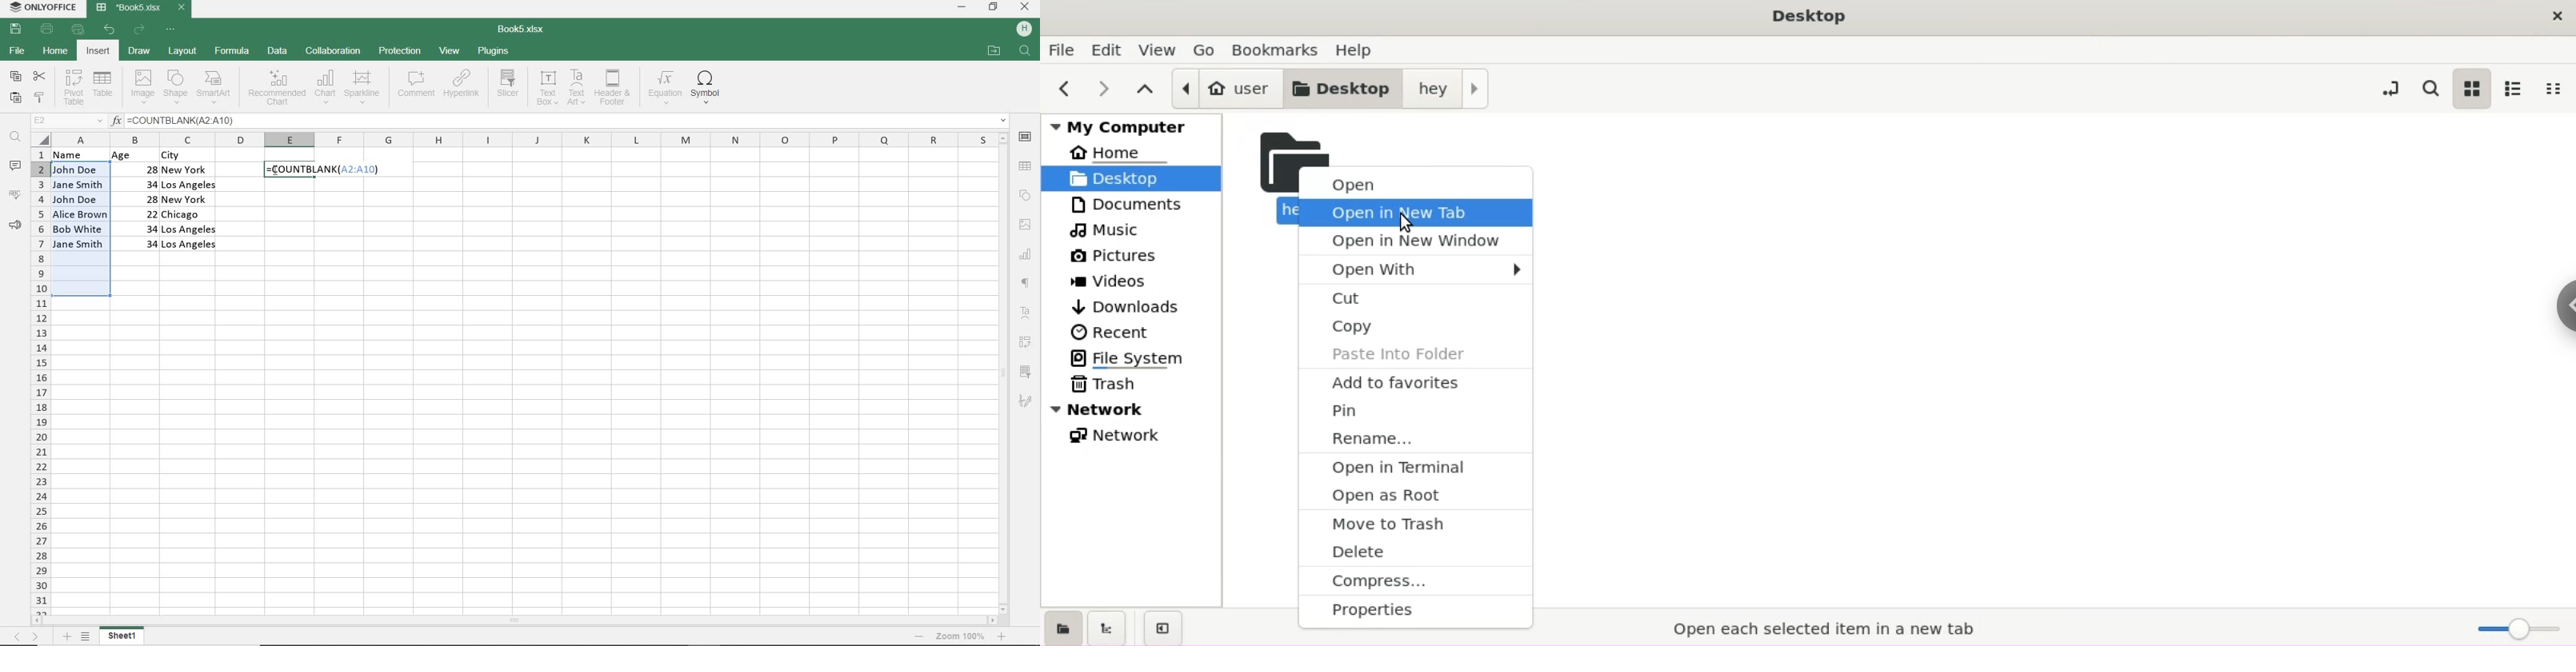 The height and width of the screenshot is (672, 2576). I want to click on file system, so click(1139, 358).